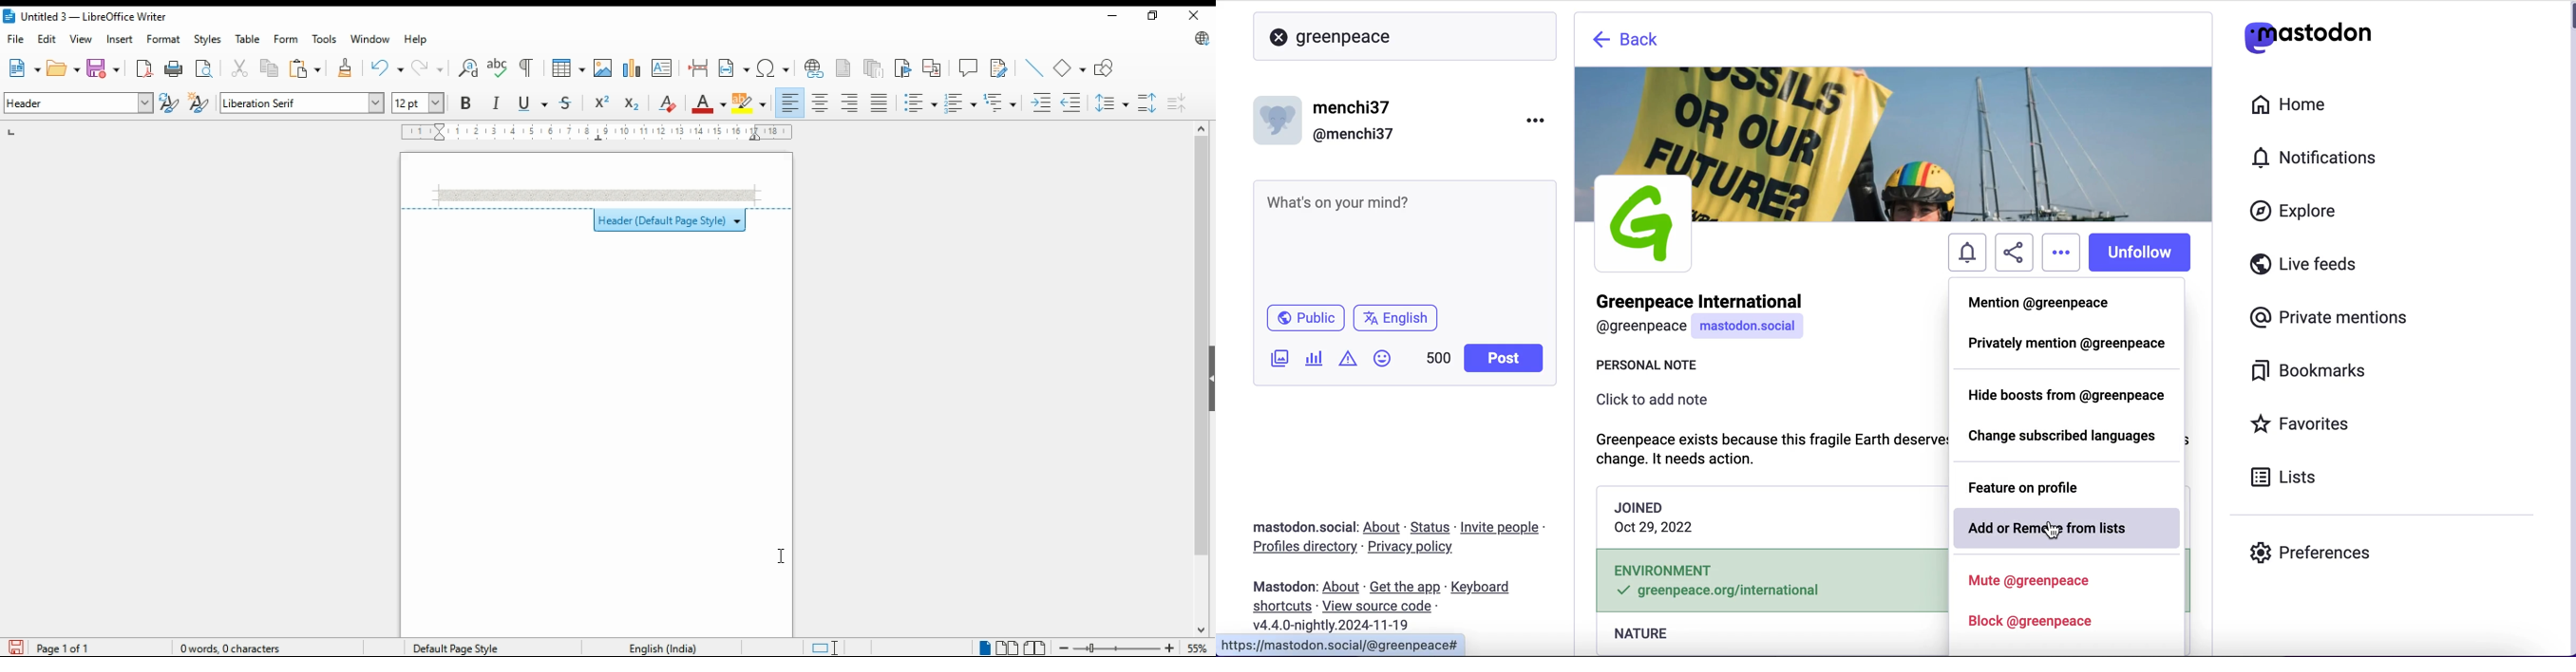 The height and width of the screenshot is (672, 2576). I want to click on insert image, so click(603, 67).